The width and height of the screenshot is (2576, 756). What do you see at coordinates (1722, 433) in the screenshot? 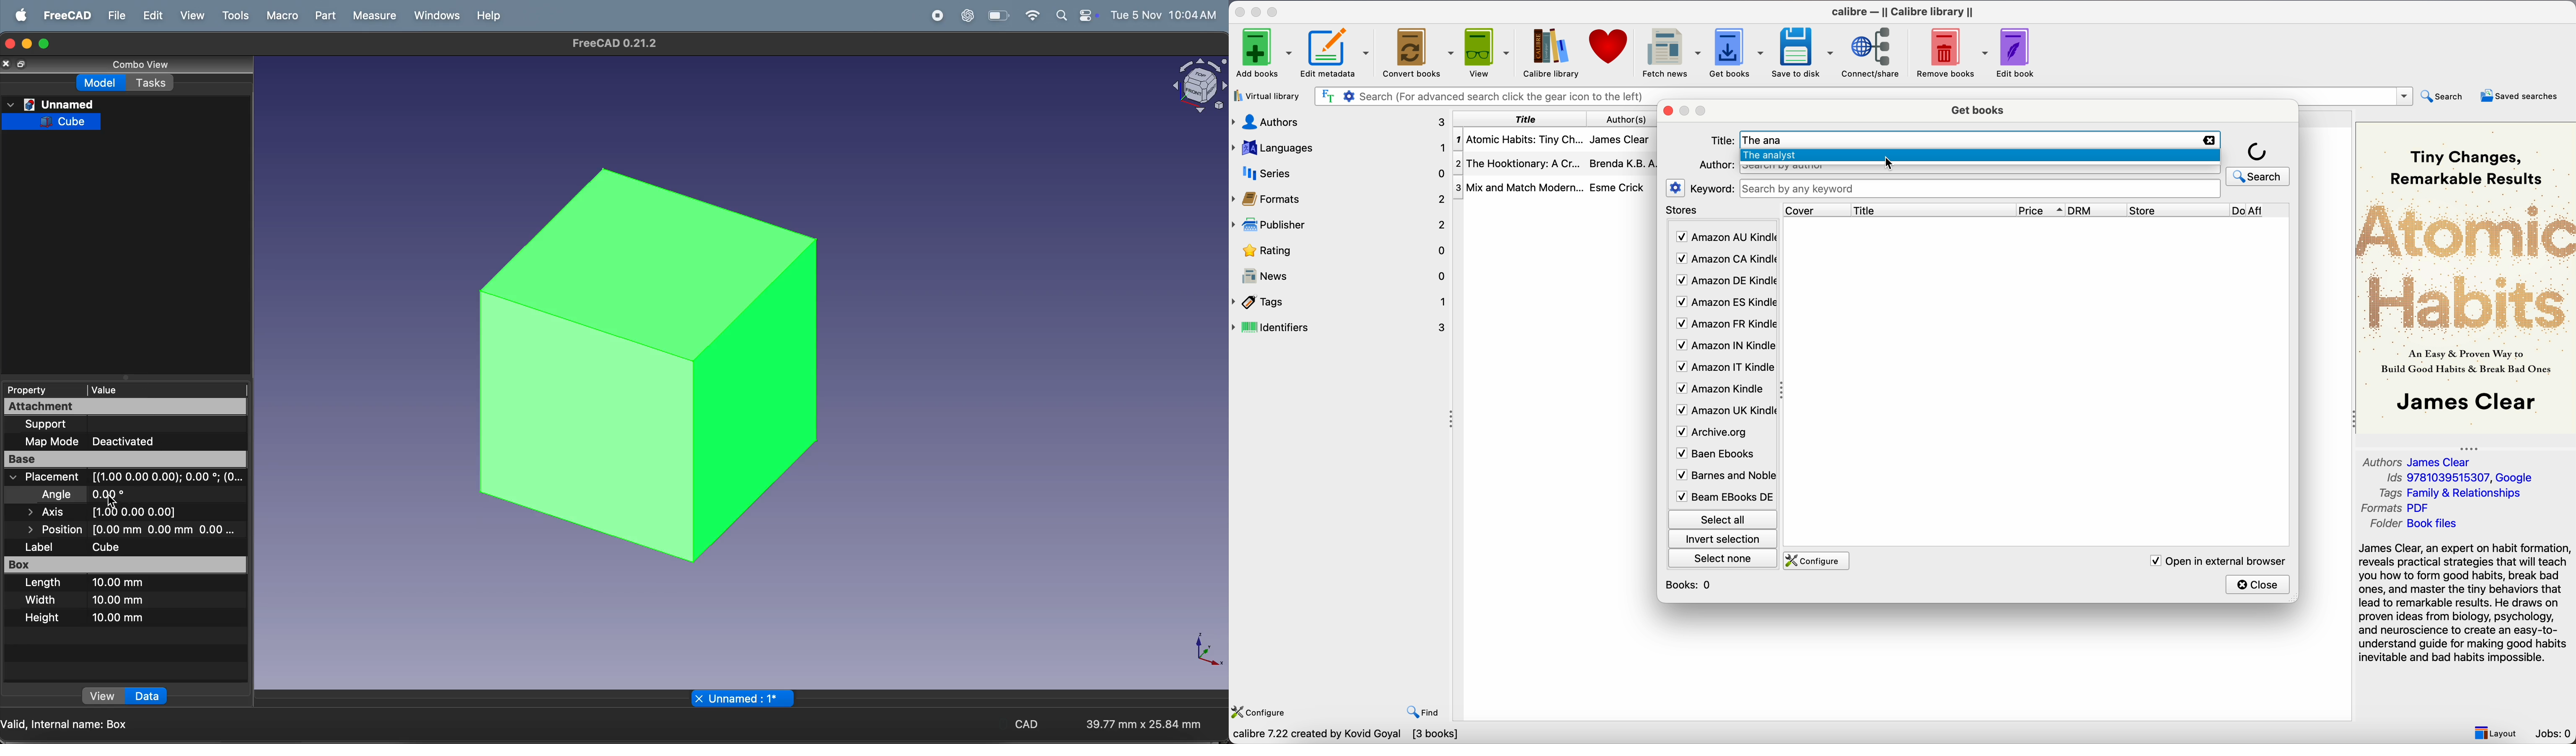
I see `Archive.org` at bounding box center [1722, 433].